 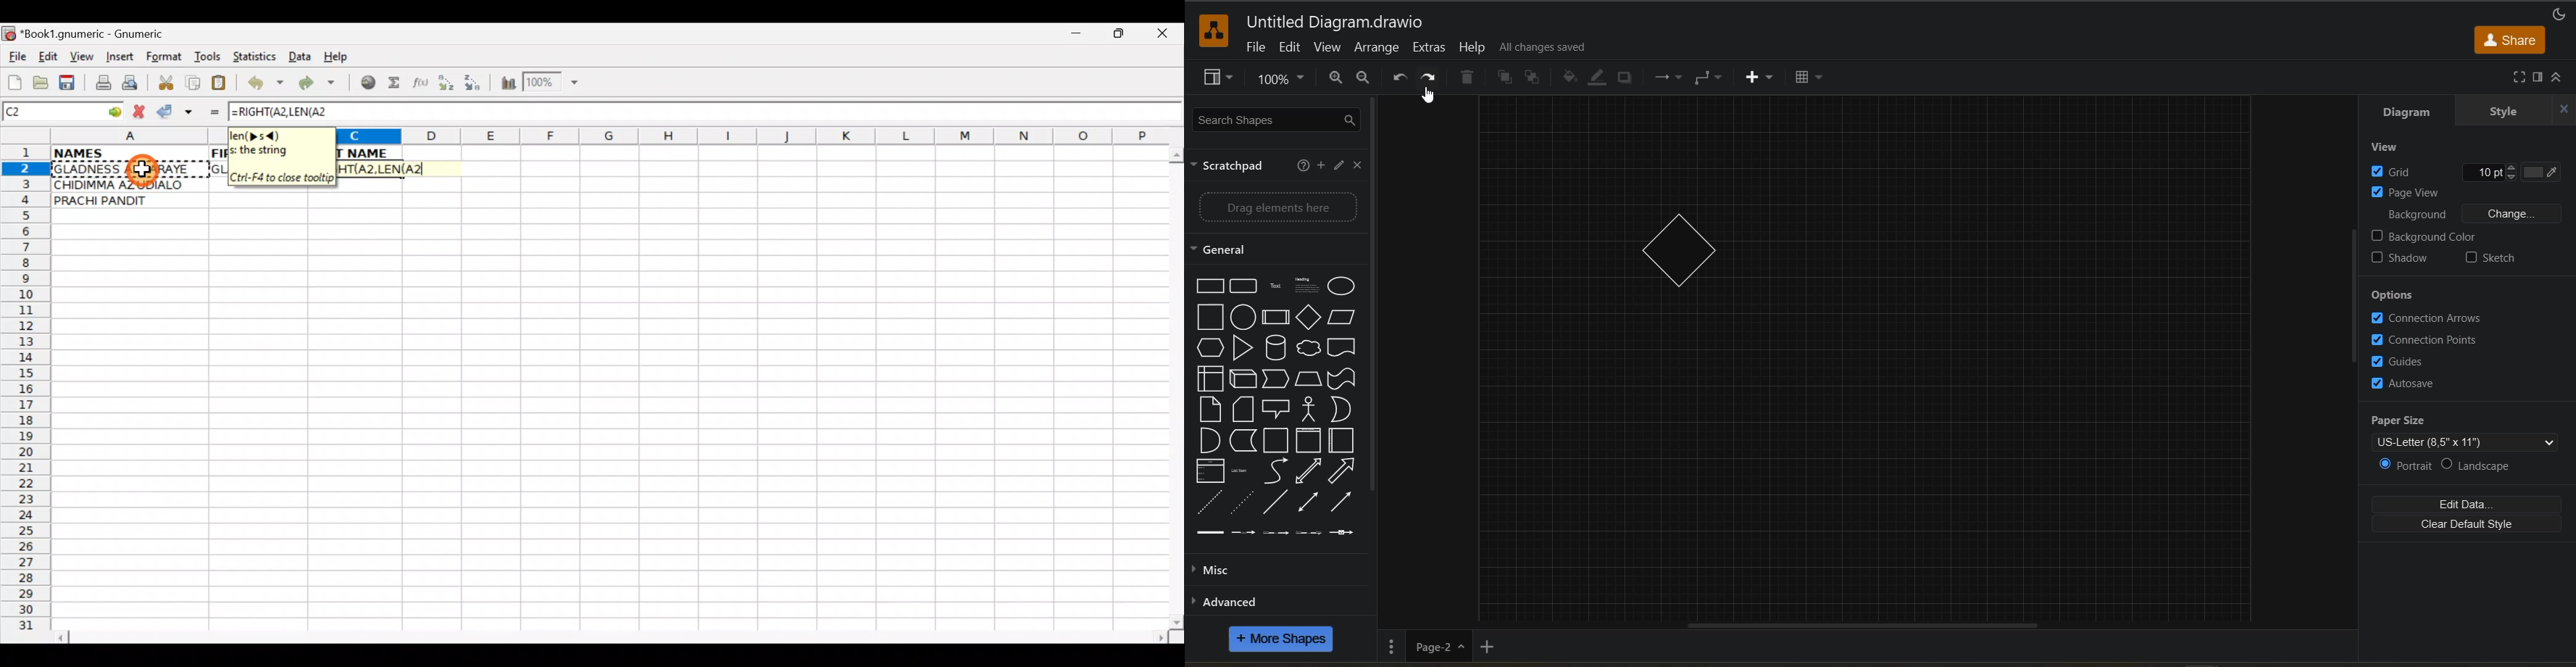 What do you see at coordinates (1309, 378) in the screenshot?
I see `trapezoid` at bounding box center [1309, 378].